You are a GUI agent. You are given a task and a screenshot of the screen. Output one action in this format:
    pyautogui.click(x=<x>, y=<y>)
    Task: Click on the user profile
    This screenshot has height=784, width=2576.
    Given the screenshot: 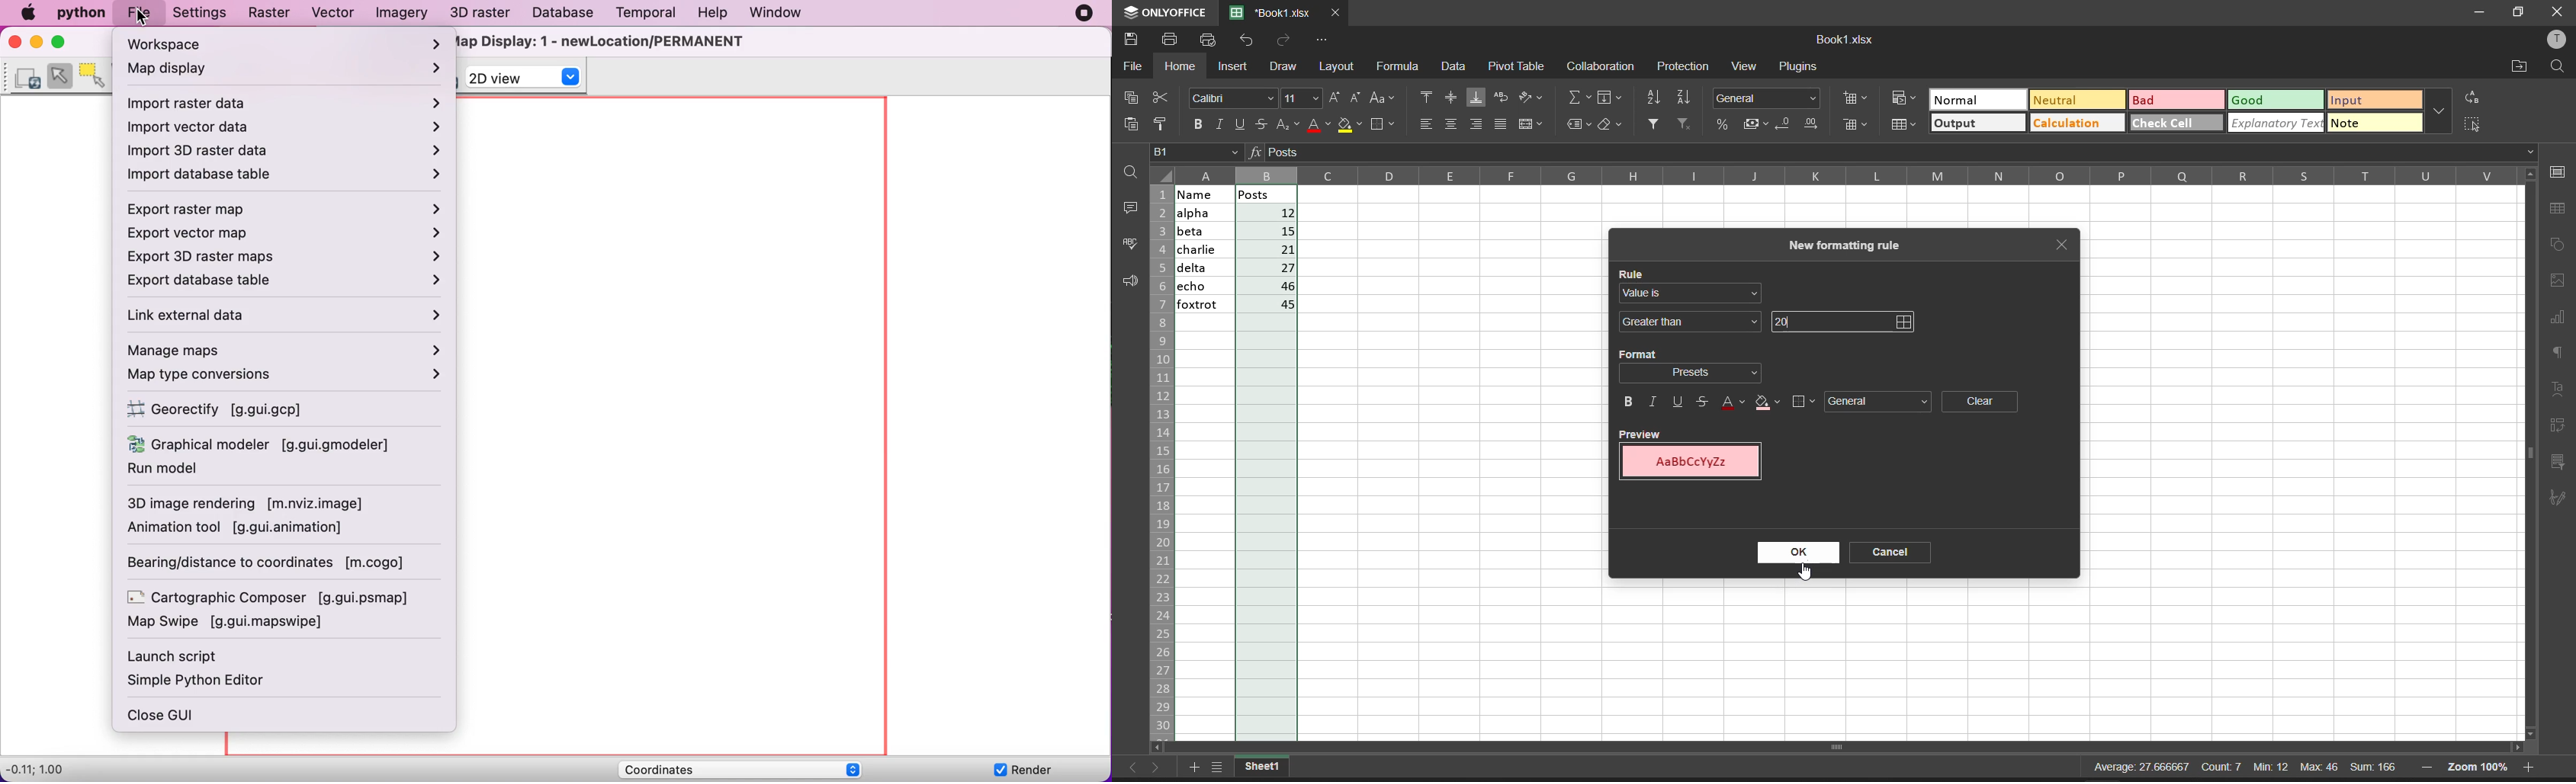 What is the action you would take?
    pyautogui.click(x=2558, y=40)
    